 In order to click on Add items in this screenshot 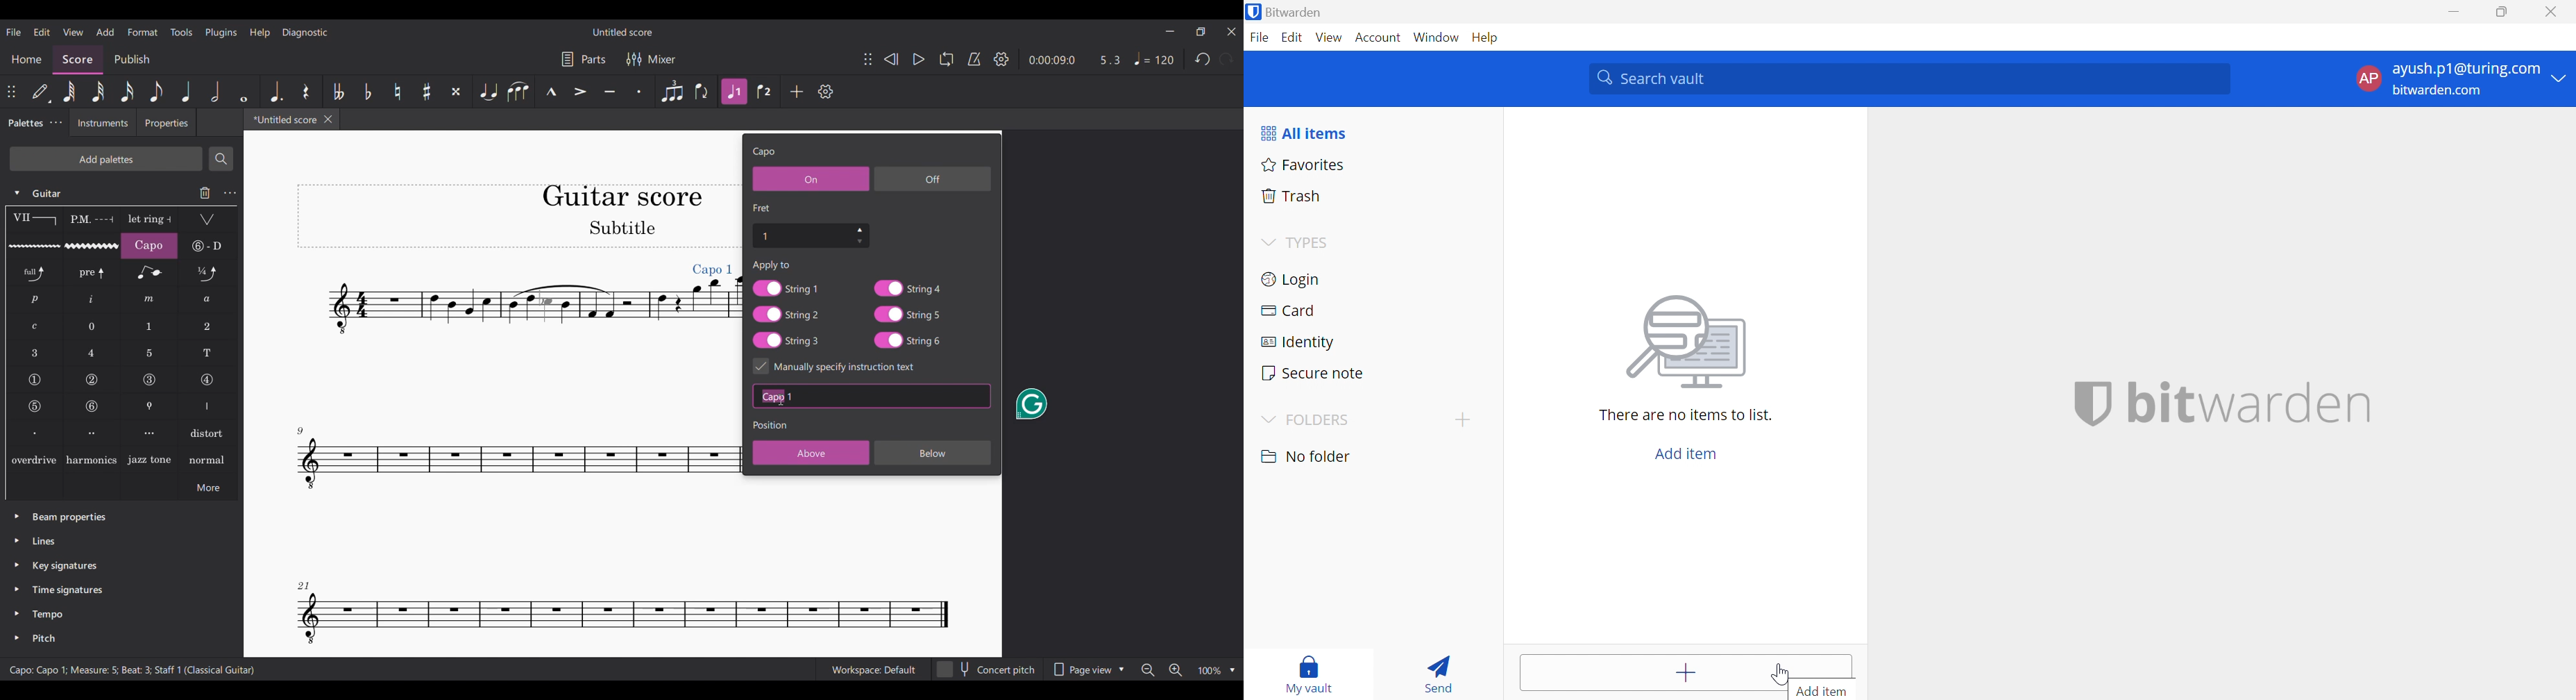, I will do `click(1684, 673)`.